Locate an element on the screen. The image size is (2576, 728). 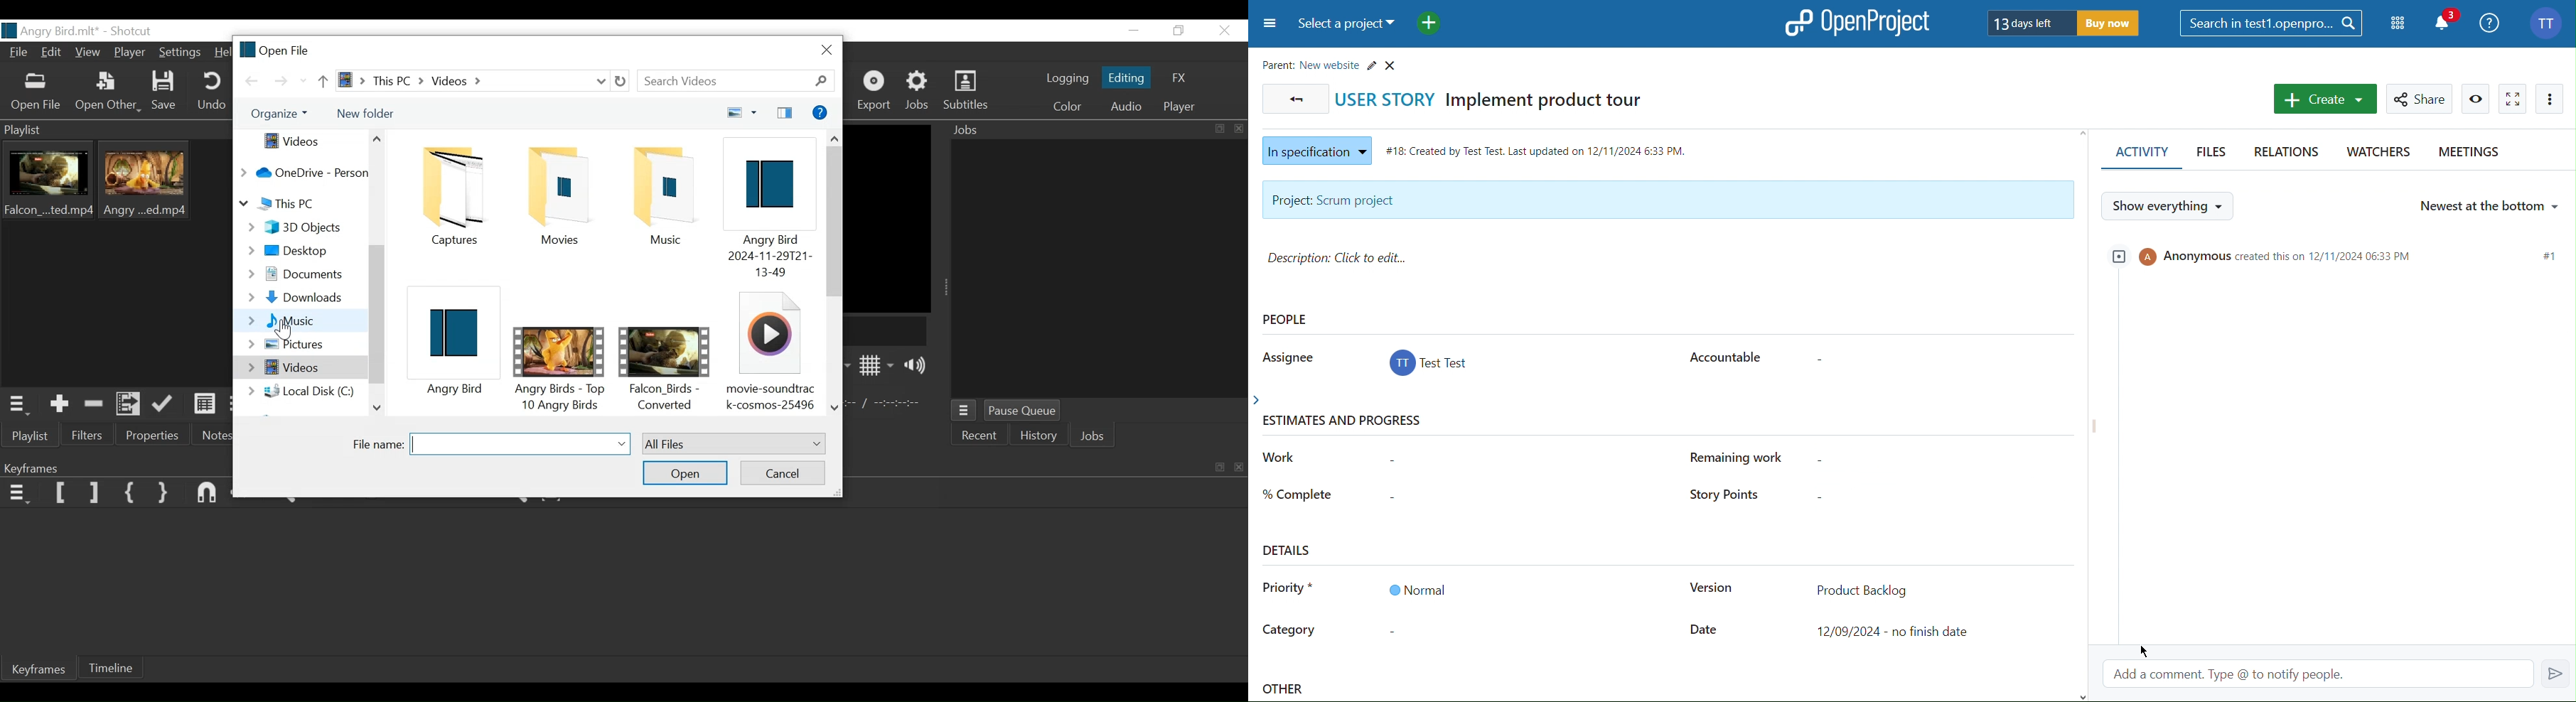
In point is located at coordinates (886, 404).